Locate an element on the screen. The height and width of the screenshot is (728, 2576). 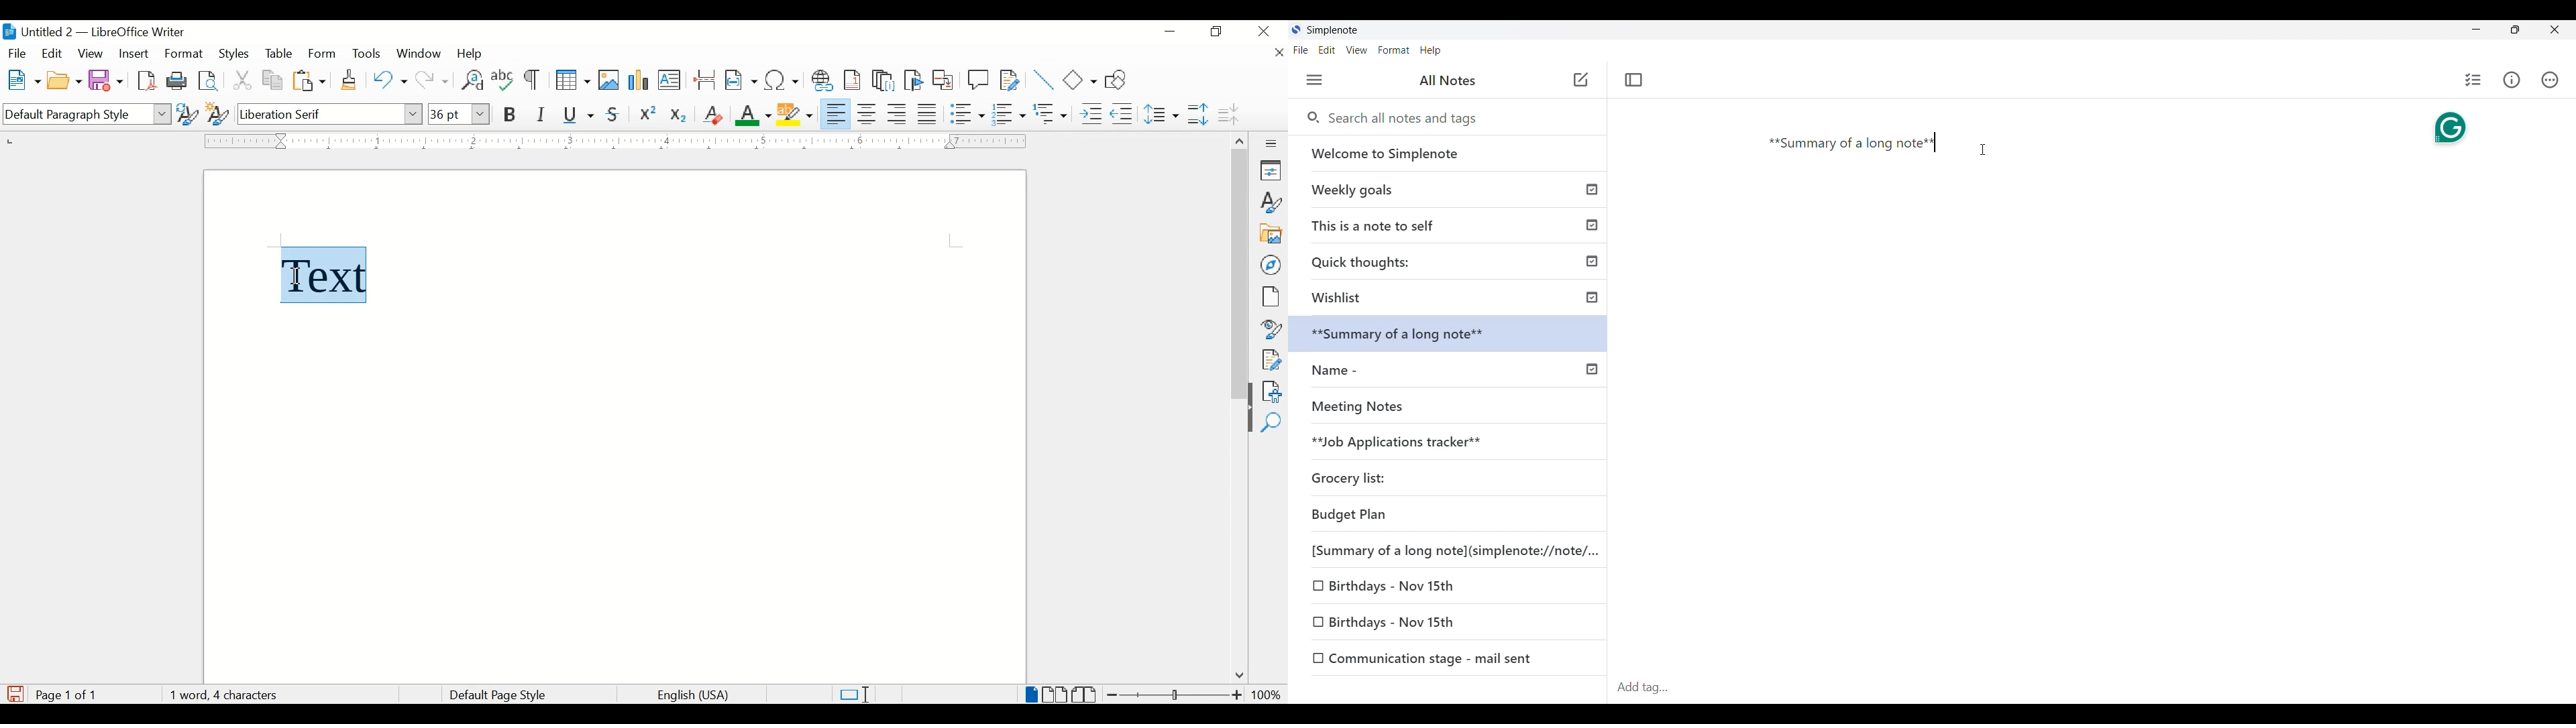
Weekly goals is located at coordinates (1448, 189).